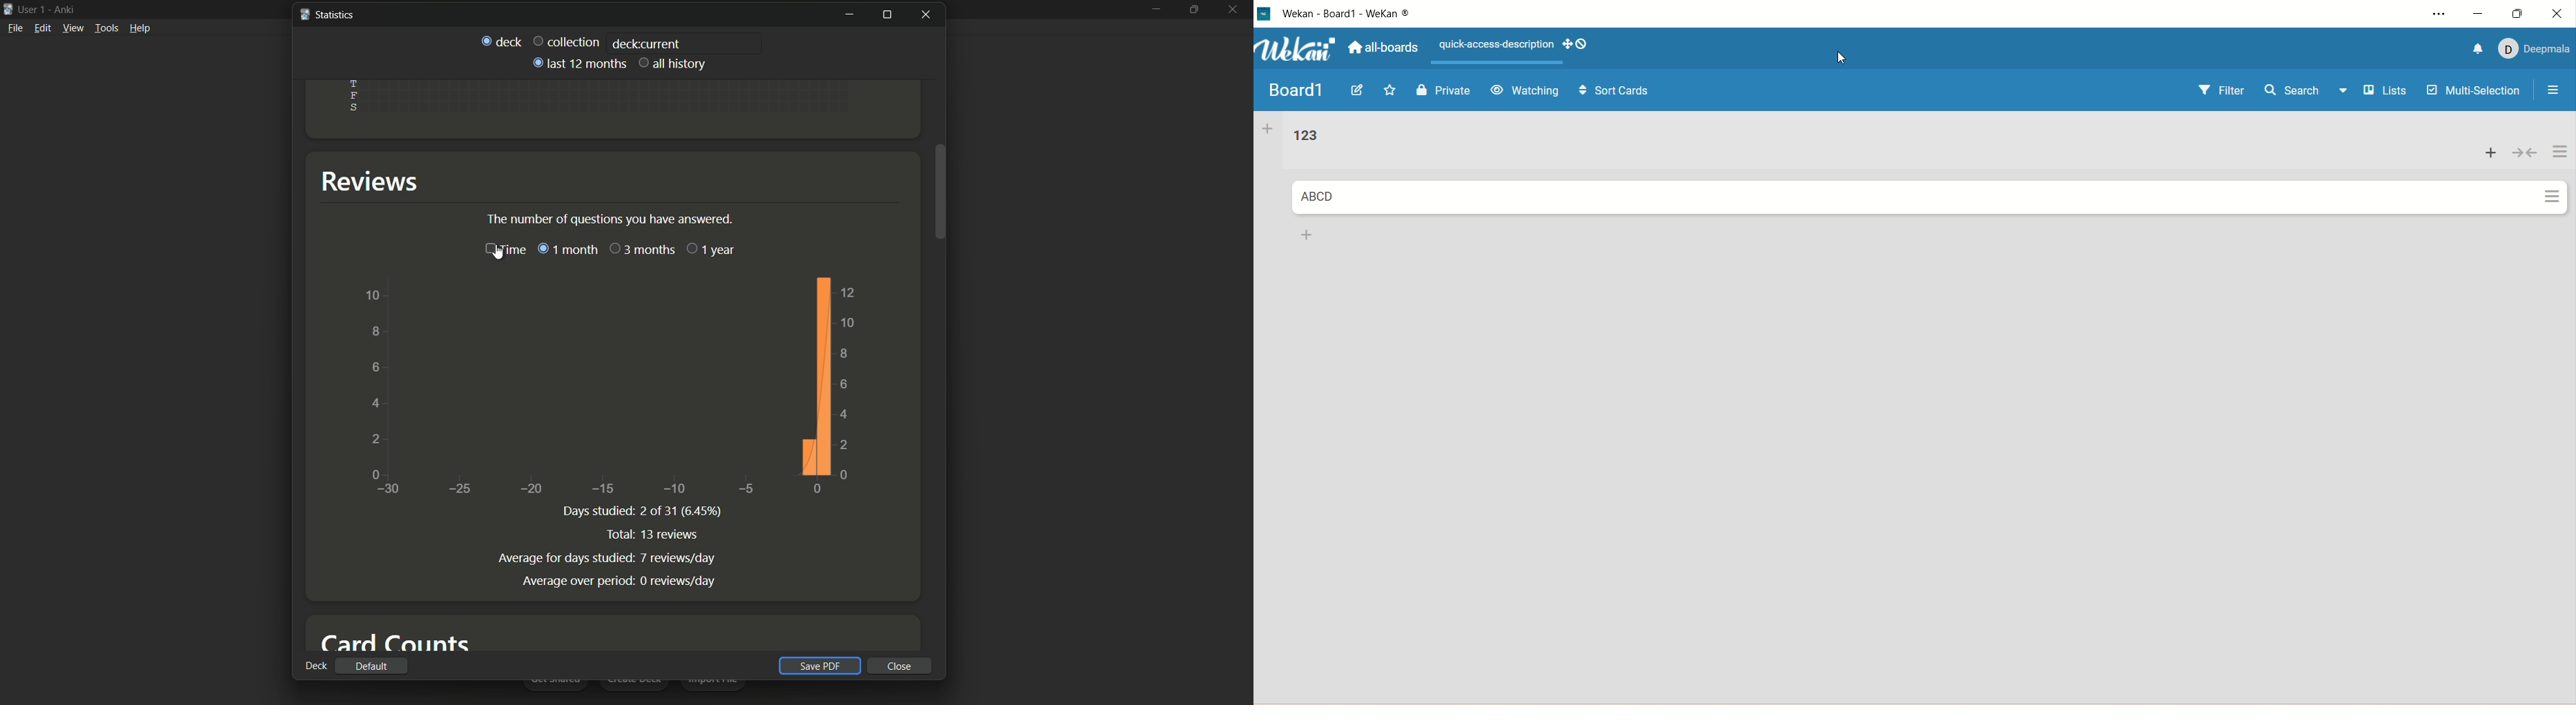  Describe the element at coordinates (1493, 46) in the screenshot. I see `text` at that location.